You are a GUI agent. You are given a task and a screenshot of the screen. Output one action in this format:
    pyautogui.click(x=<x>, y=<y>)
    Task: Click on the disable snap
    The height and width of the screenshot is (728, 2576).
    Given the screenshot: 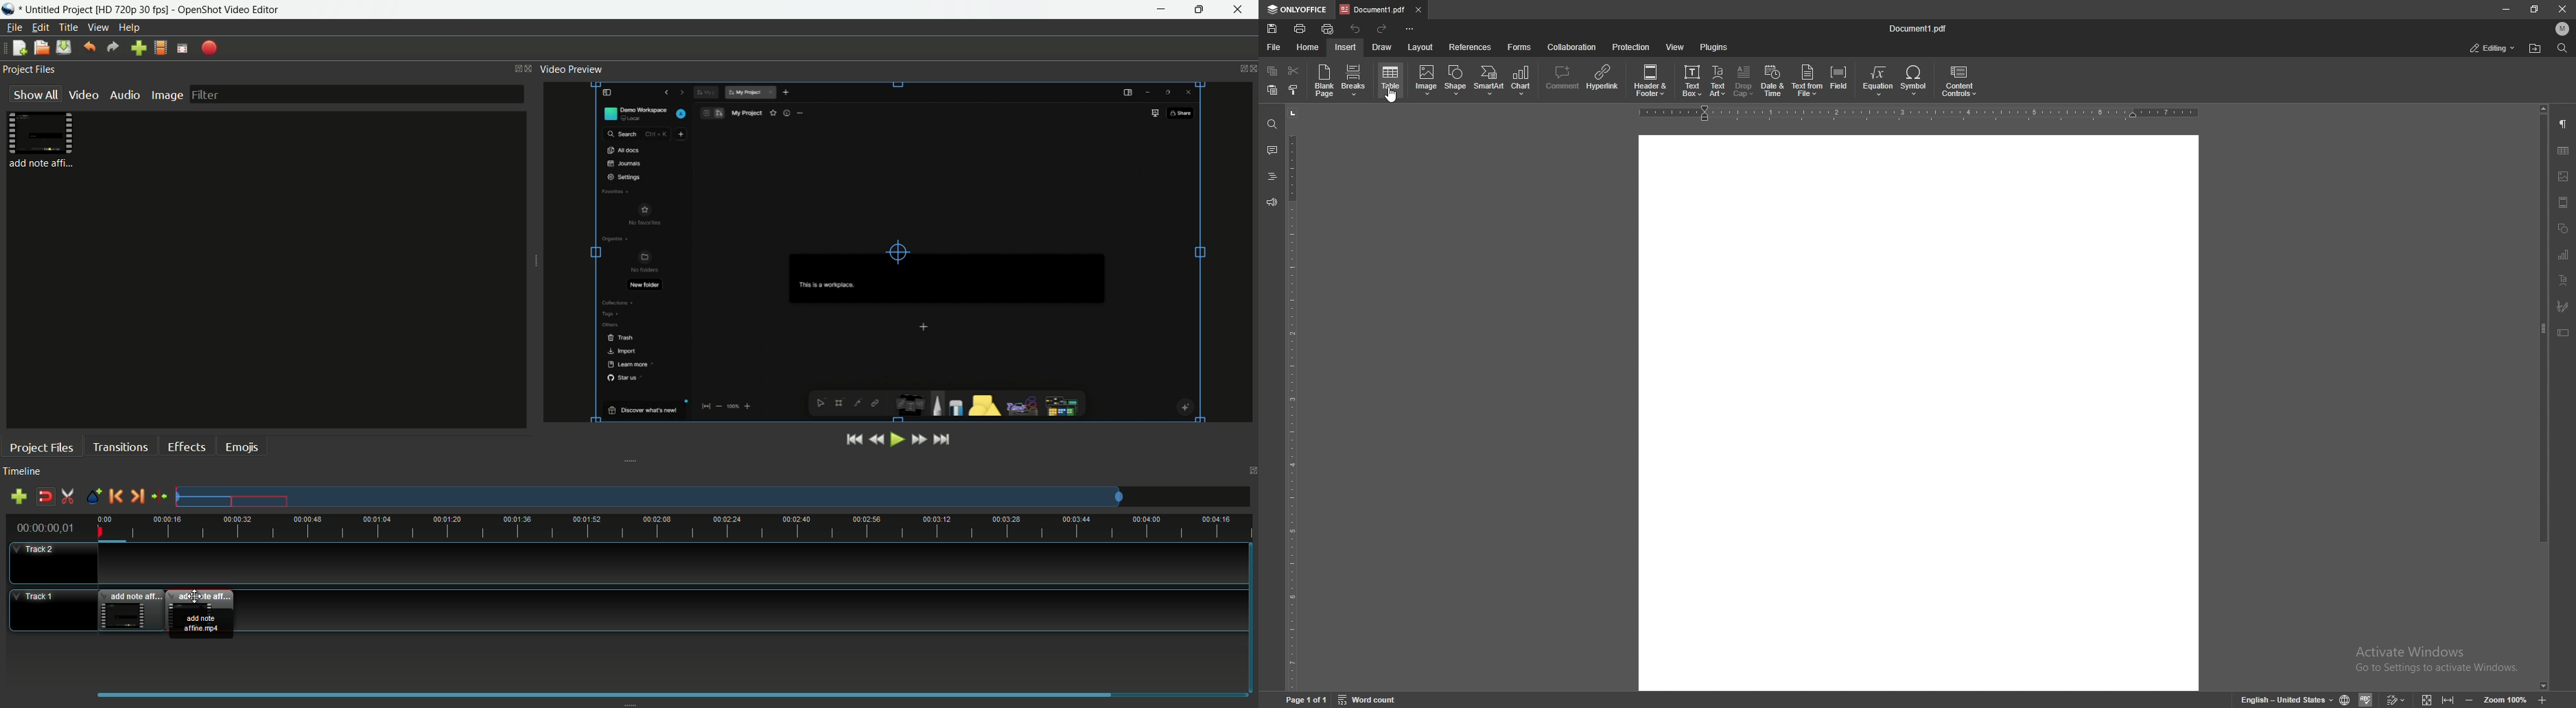 What is the action you would take?
    pyautogui.click(x=43, y=496)
    